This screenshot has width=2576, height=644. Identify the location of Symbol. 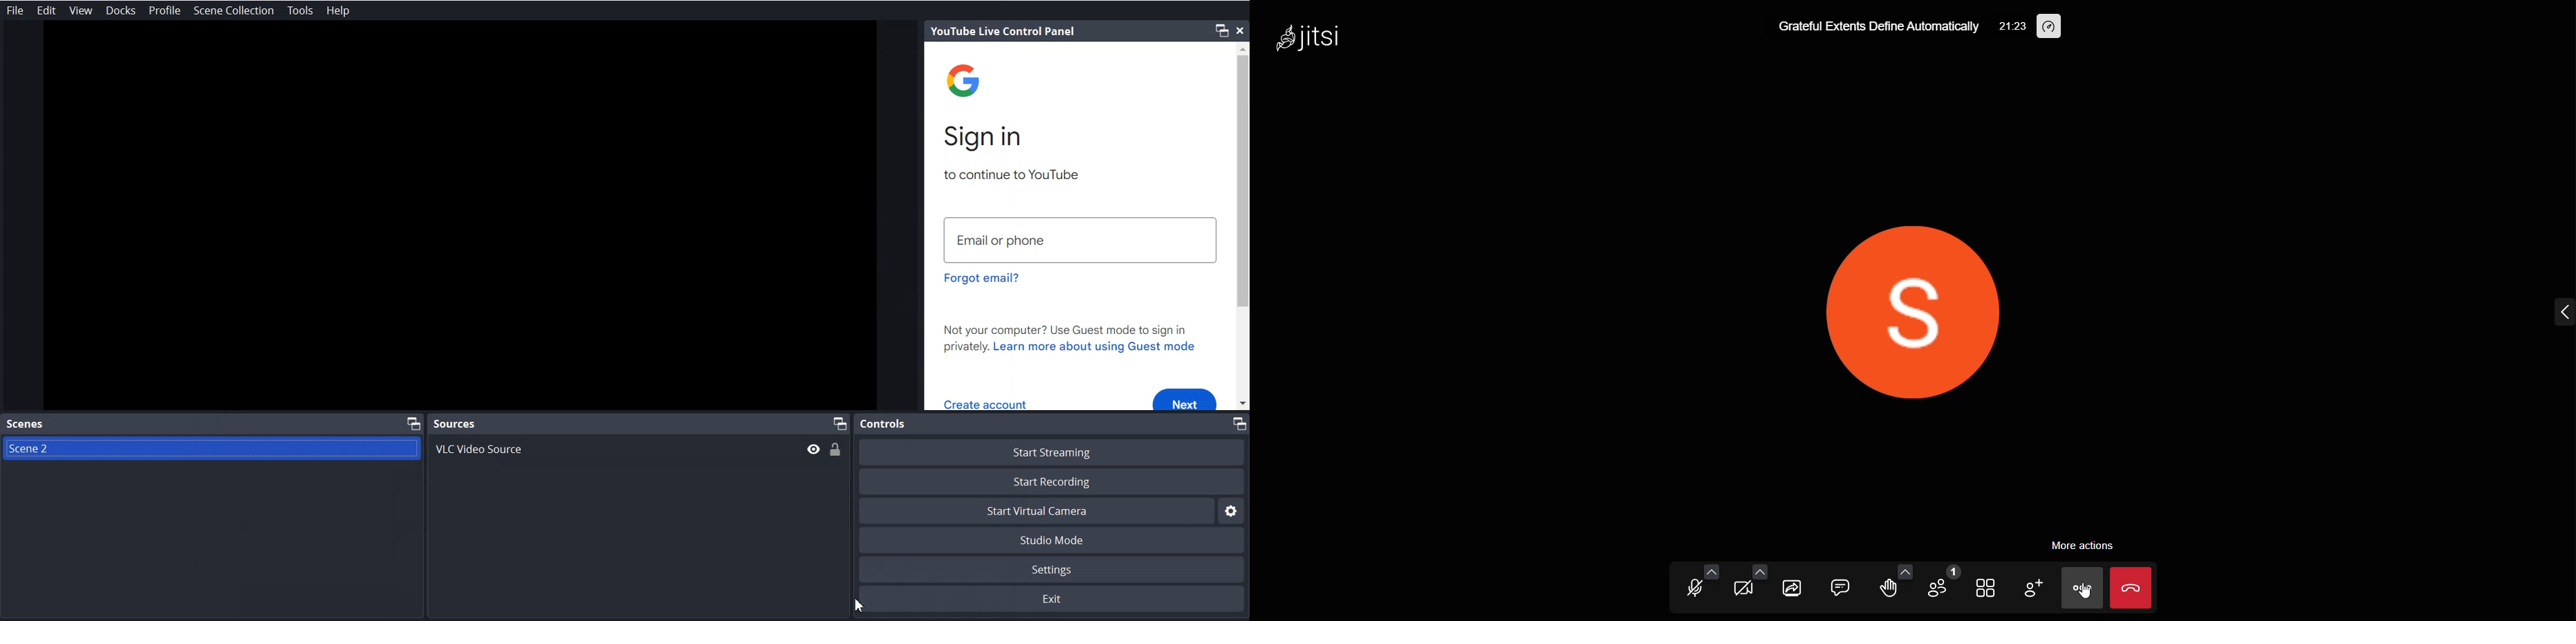
(968, 84).